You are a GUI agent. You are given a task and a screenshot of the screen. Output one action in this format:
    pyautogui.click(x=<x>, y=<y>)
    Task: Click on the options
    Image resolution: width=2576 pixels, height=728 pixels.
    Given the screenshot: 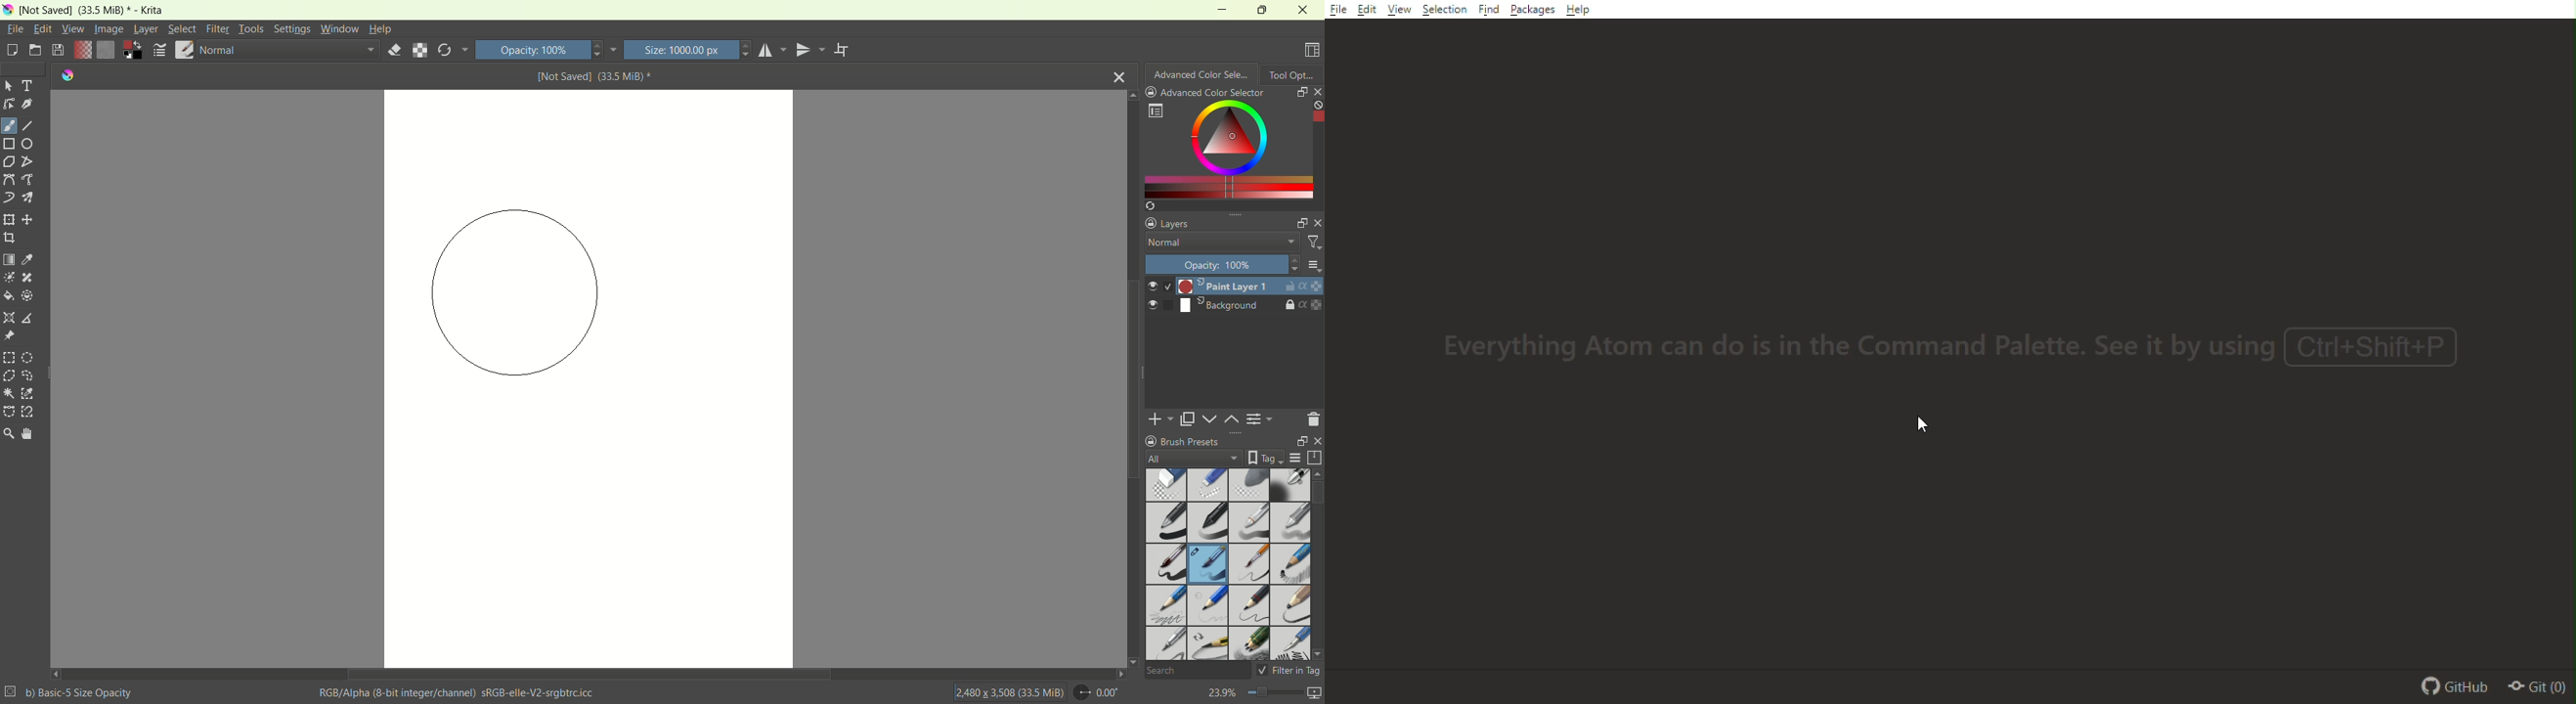 What is the action you would take?
    pyautogui.click(x=1155, y=111)
    